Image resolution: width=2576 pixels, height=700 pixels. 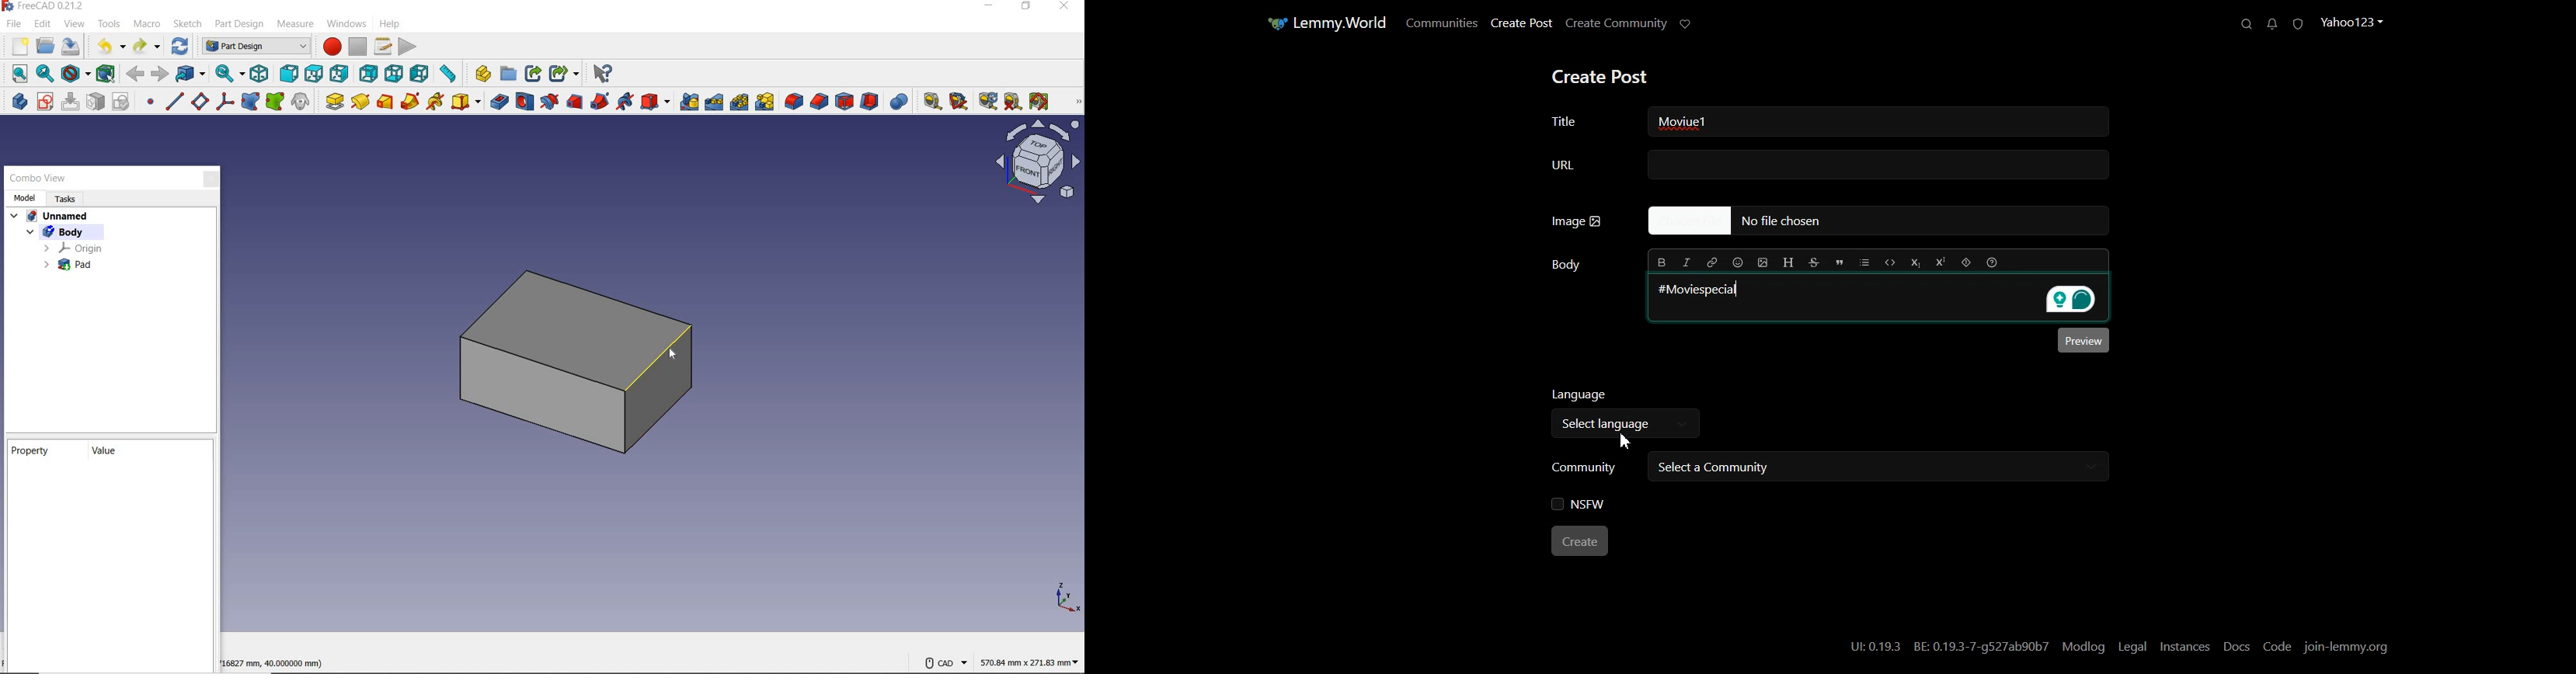 I want to click on create a clone, so click(x=303, y=101).